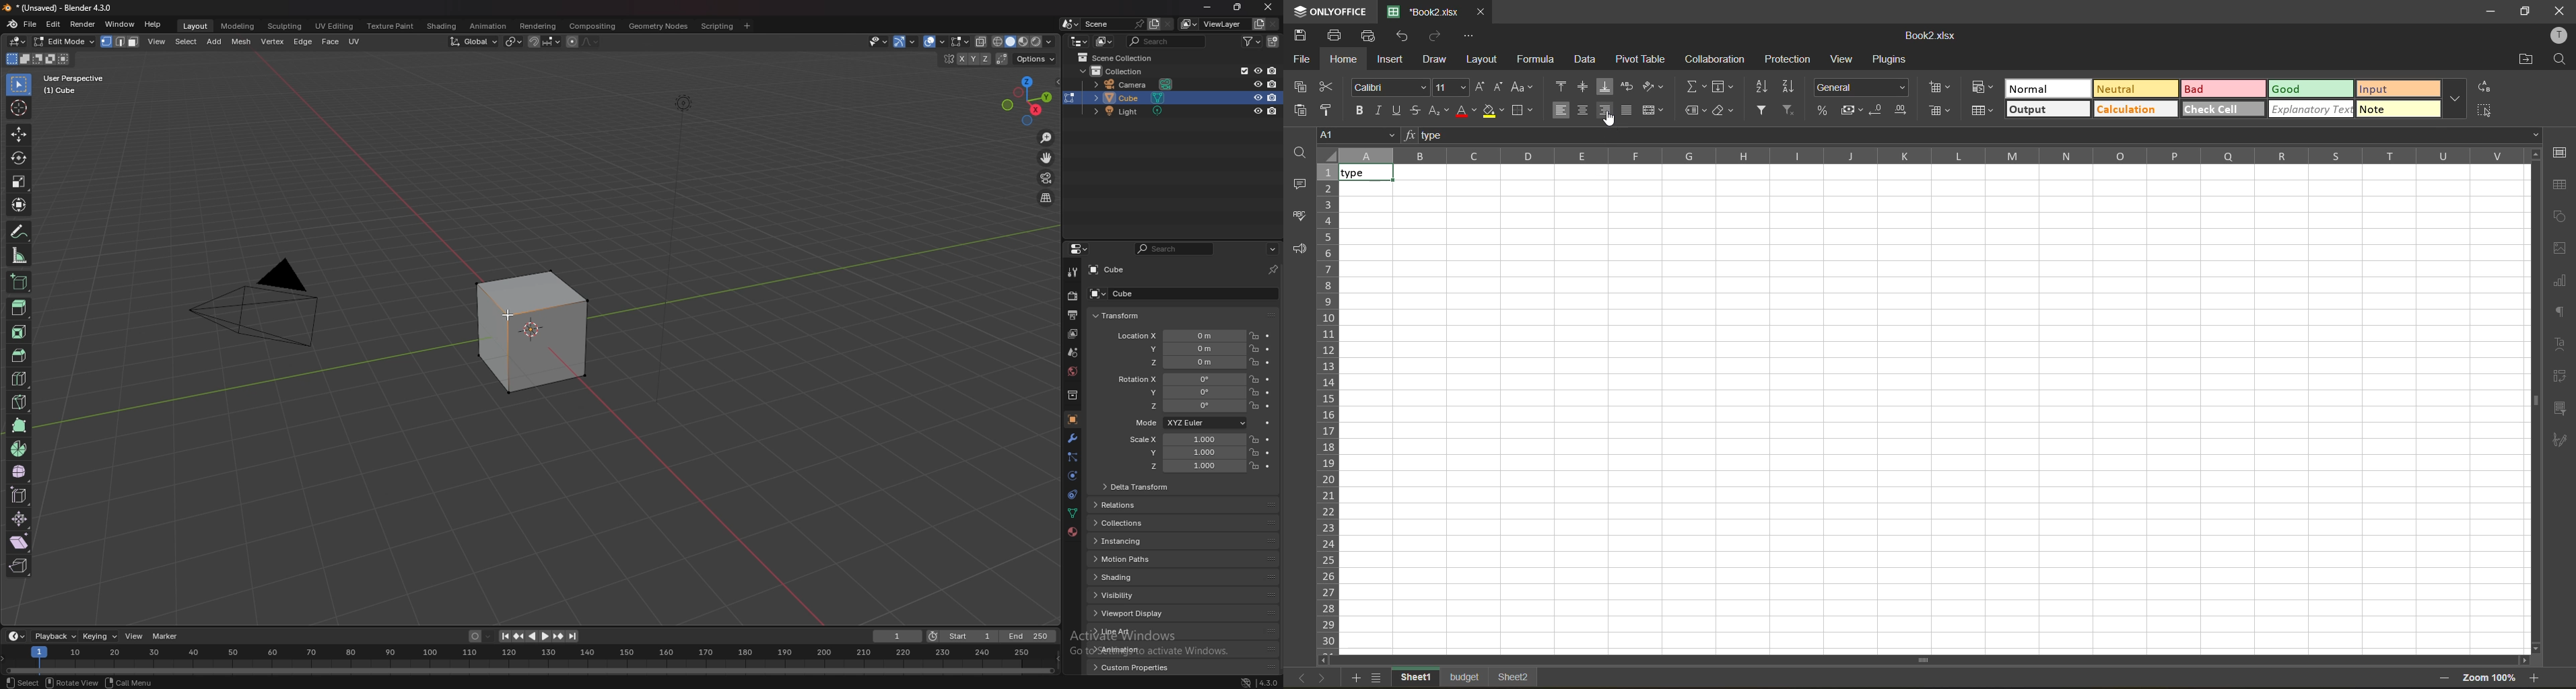 Image resolution: width=2576 pixels, height=700 pixels. Describe the element at coordinates (1854, 109) in the screenshot. I see `accounting` at that location.